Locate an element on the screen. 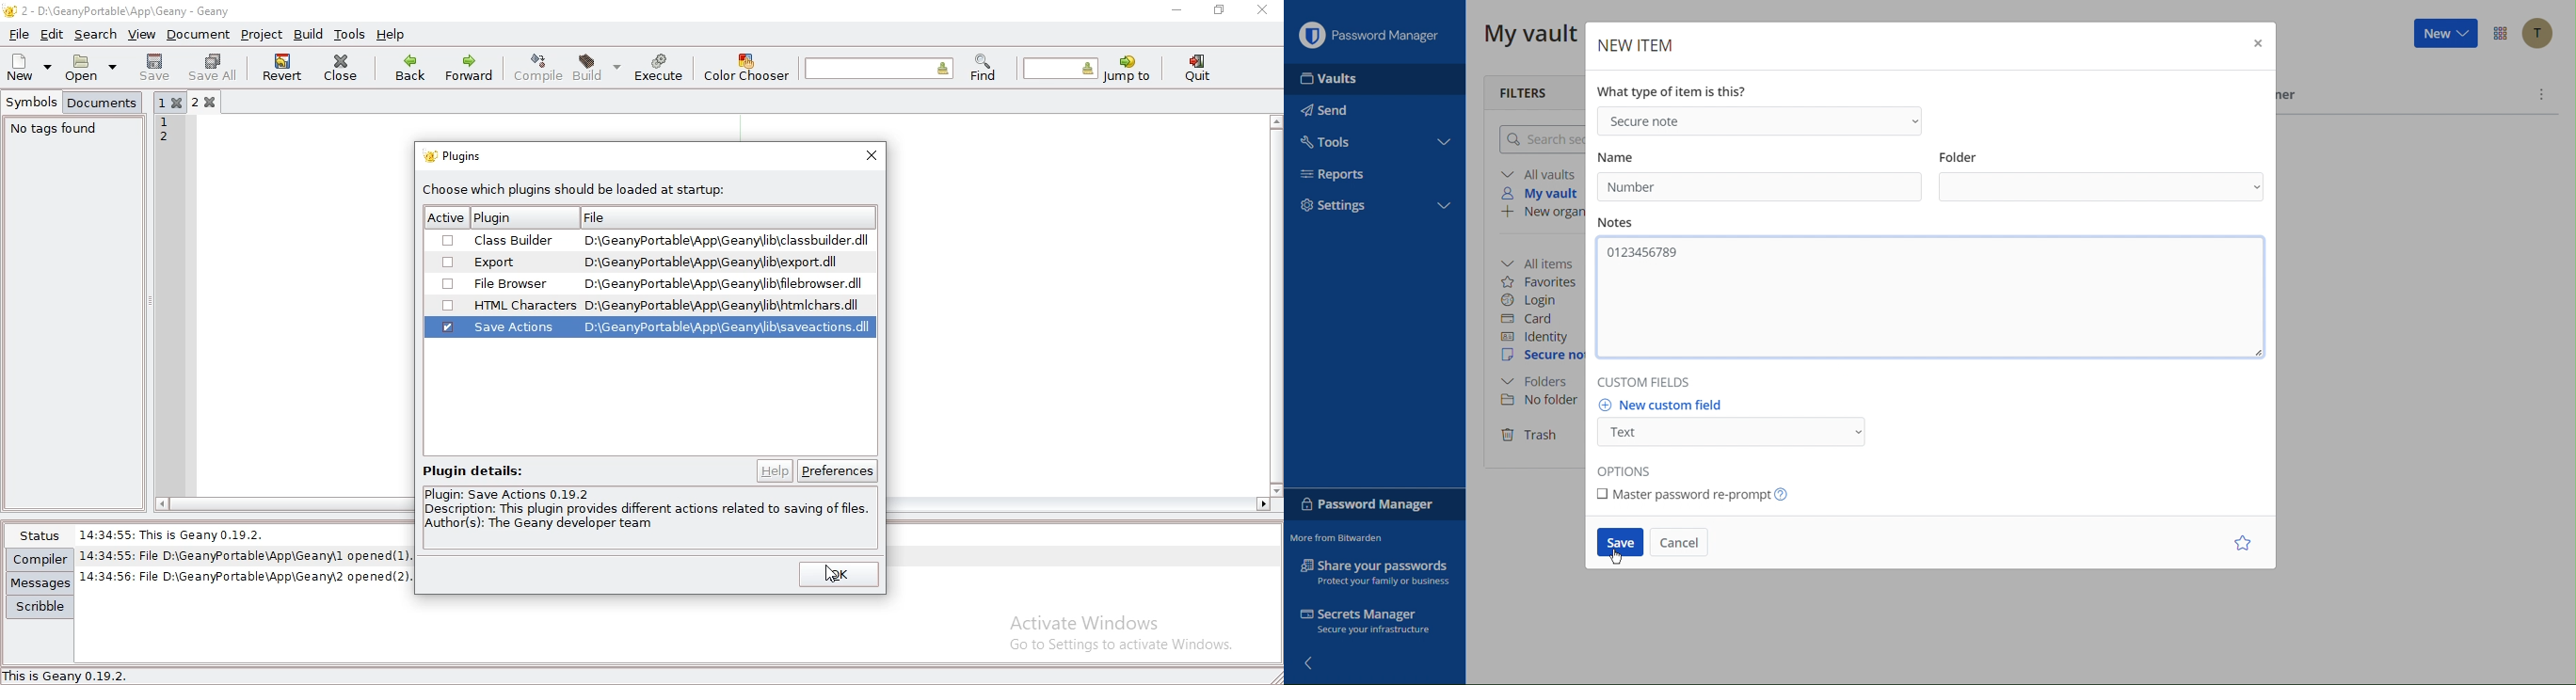 Image resolution: width=2576 pixels, height=700 pixels. Save is located at coordinates (1620, 545).